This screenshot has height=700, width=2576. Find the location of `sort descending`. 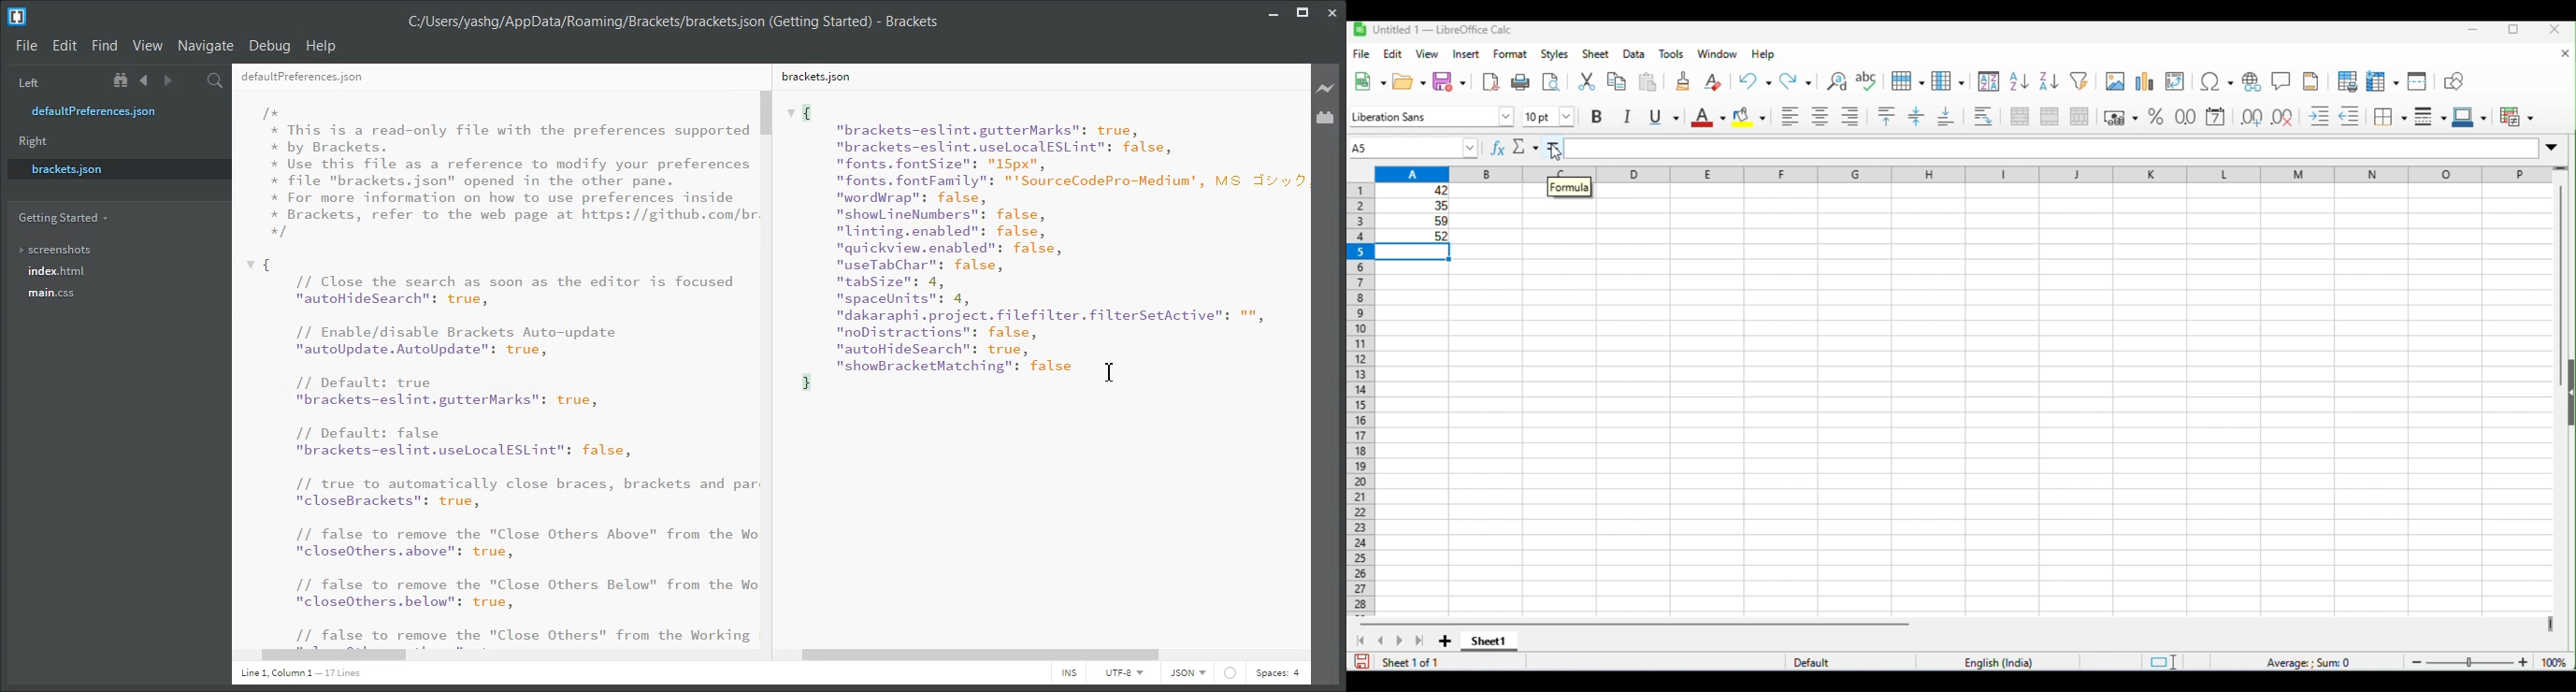

sort descending is located at coordinates (2047, 81).